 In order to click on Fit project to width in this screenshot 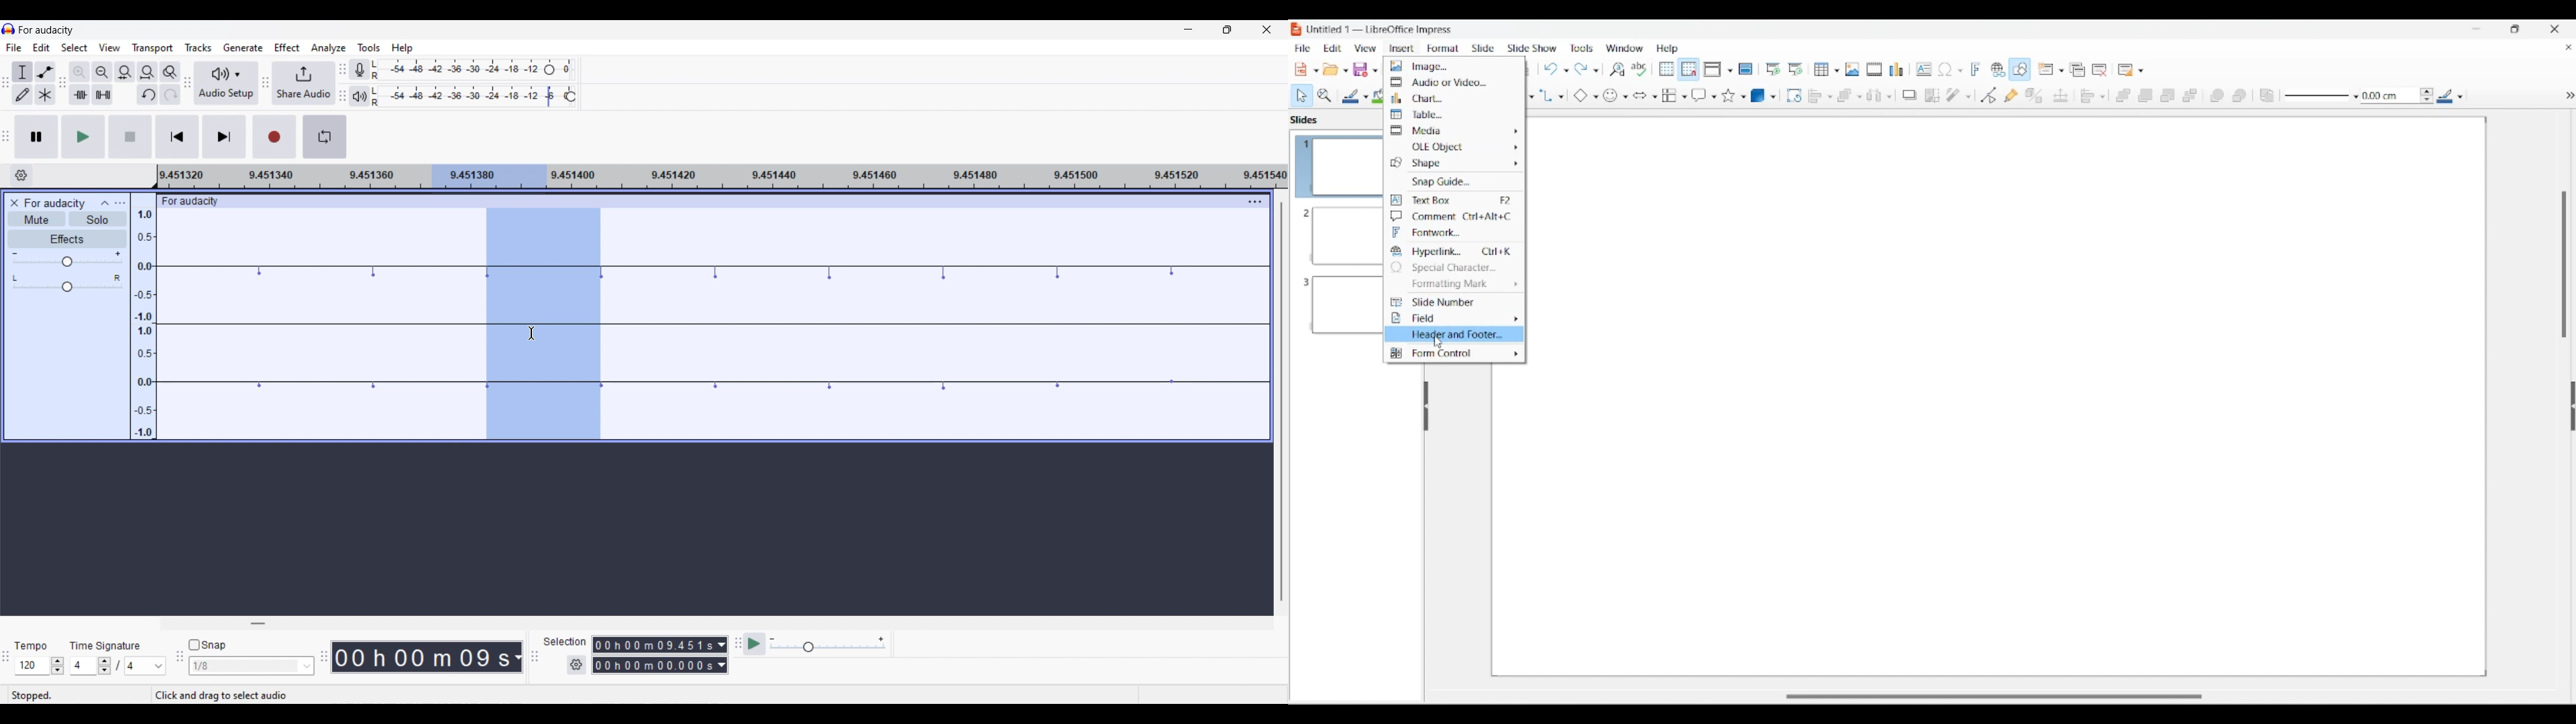, I will do `click(148, 72)`.